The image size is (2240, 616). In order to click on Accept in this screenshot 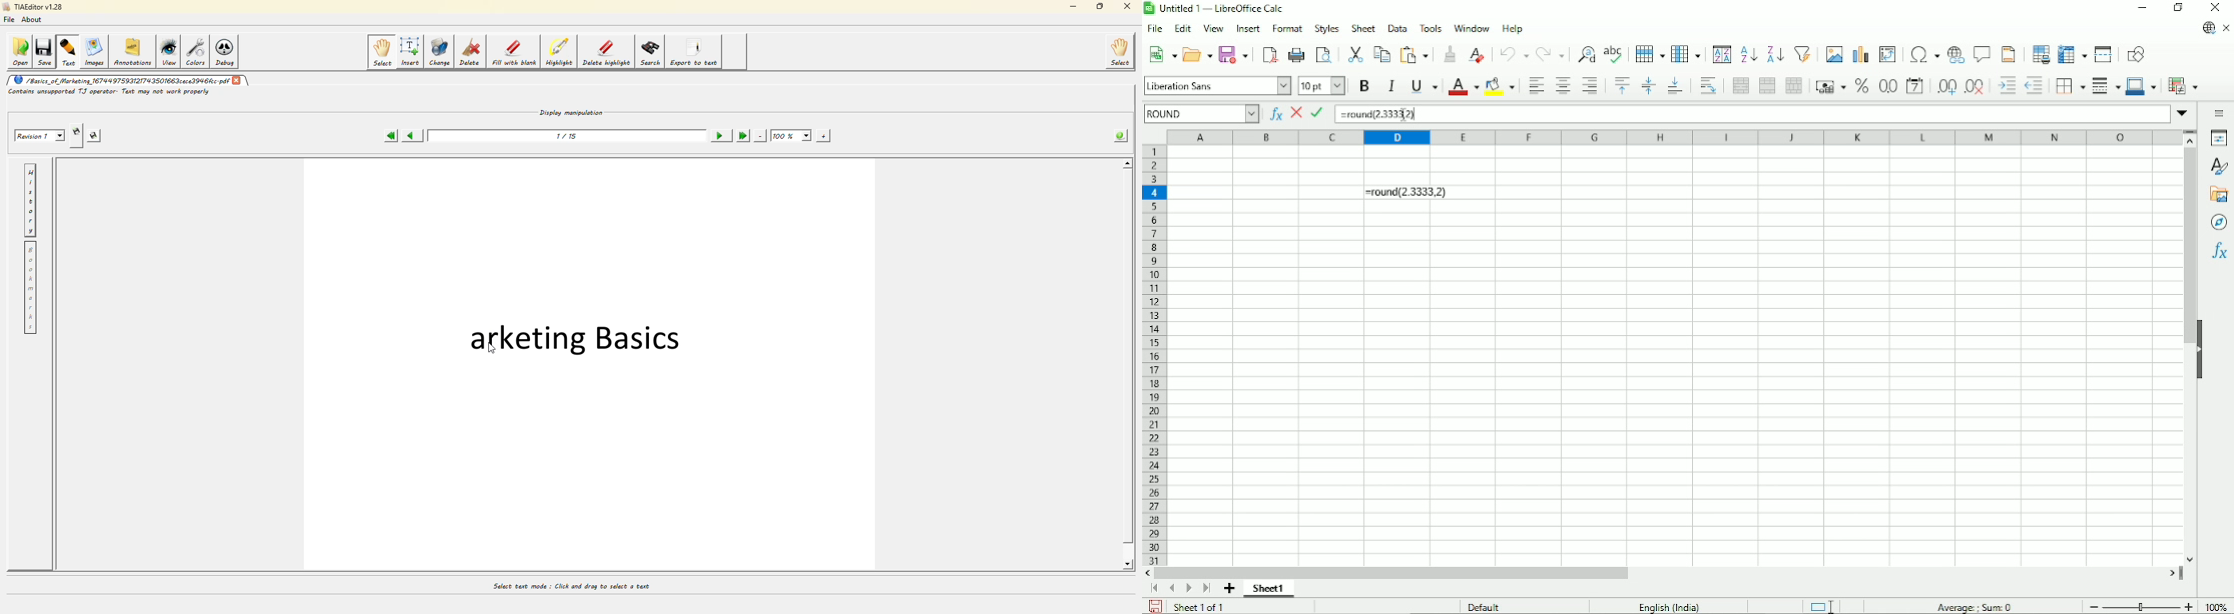, I will do `click(1319, 113)`.